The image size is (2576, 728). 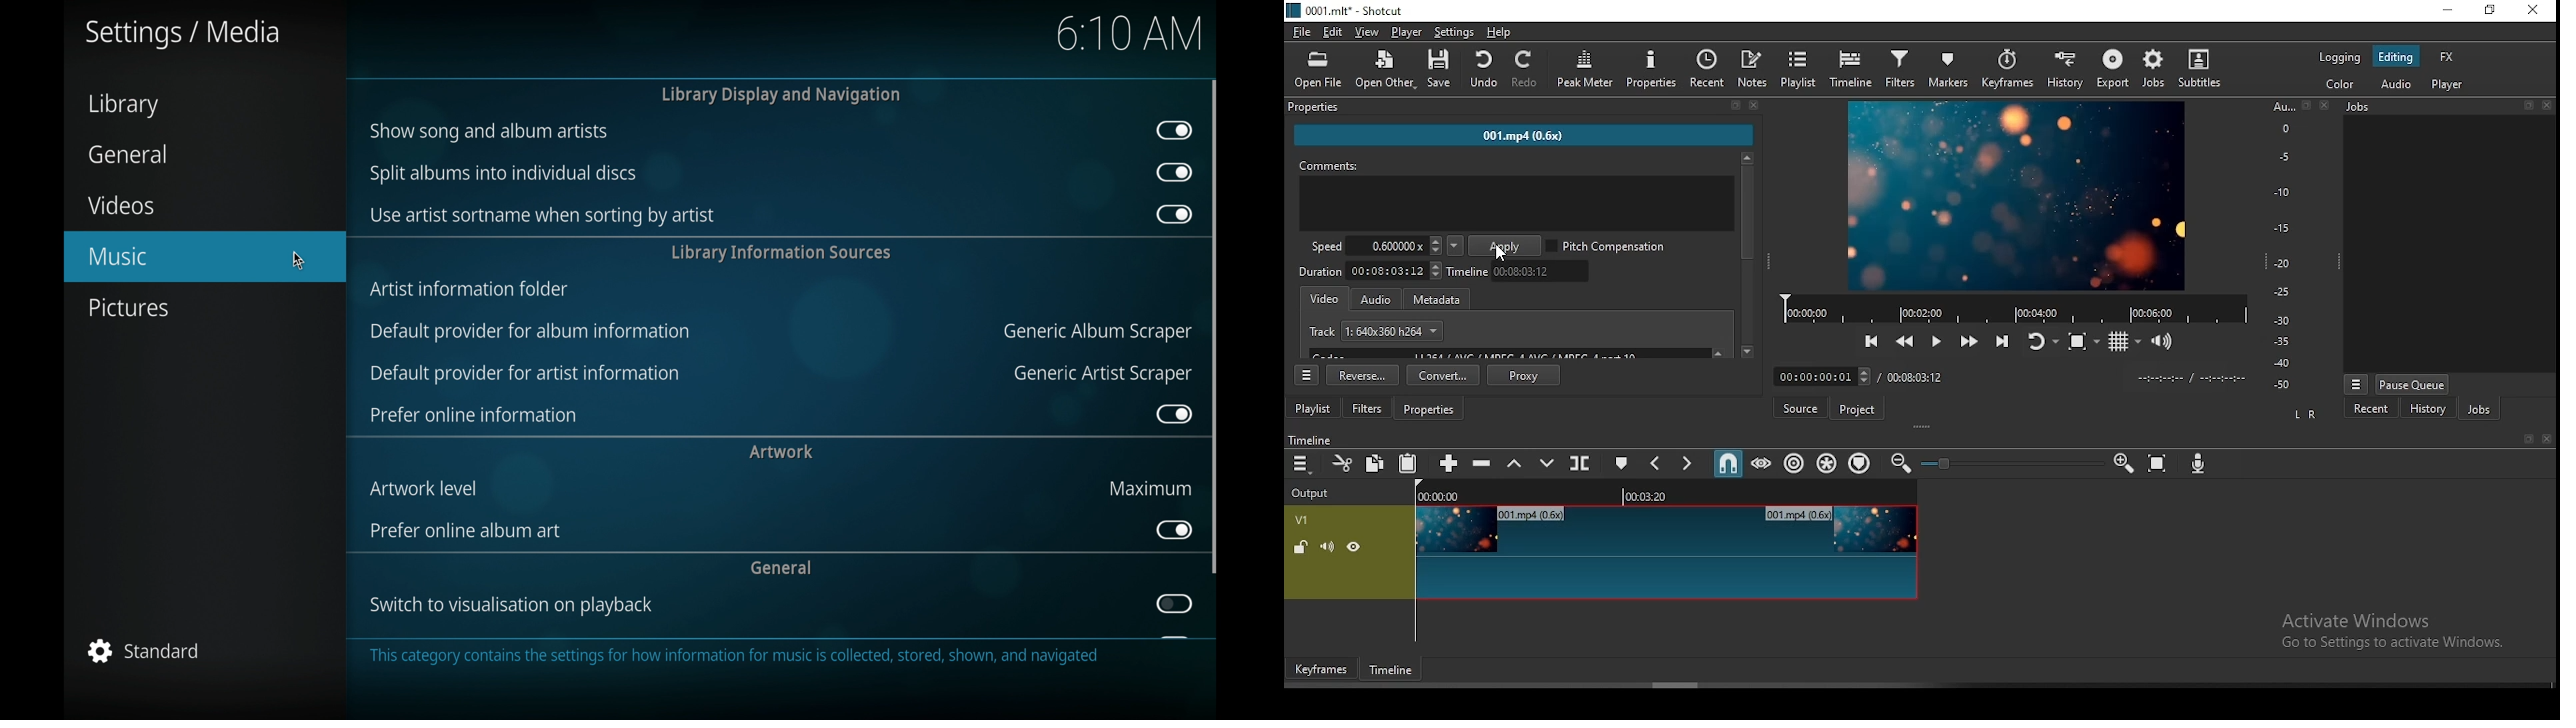 I want to click on view/hide, so click(x=1357, y=548).